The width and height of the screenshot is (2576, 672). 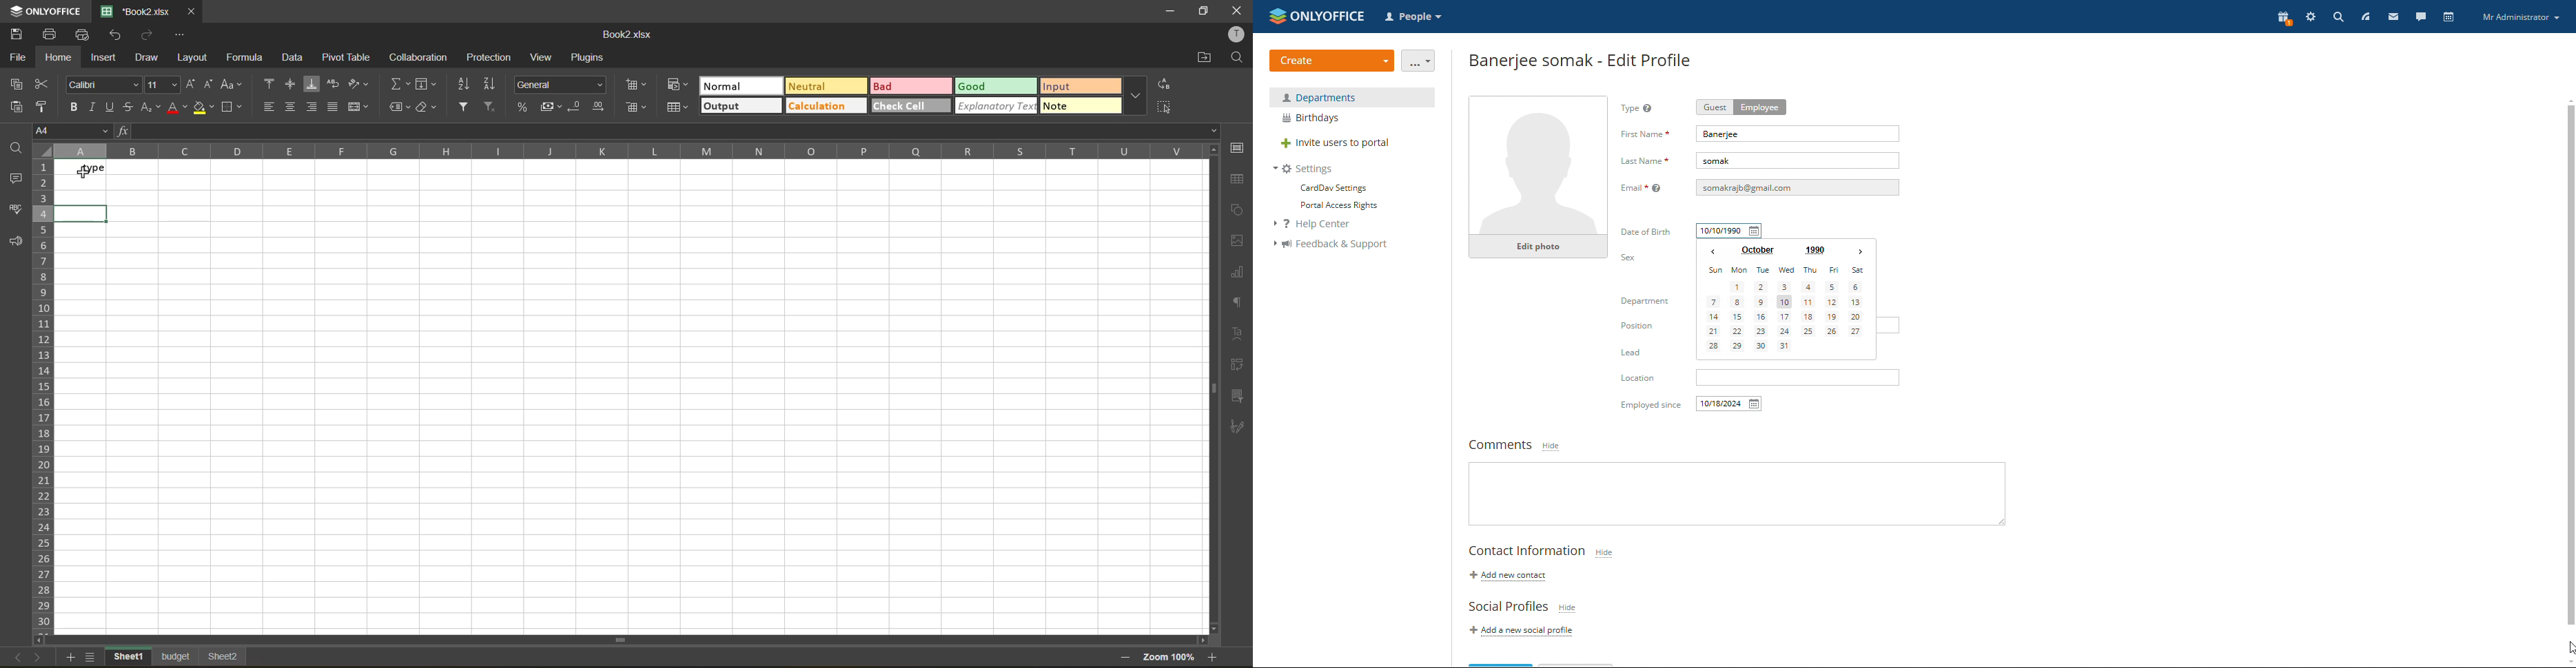 What do you see at coordinates (1238, 395) in the screenshot?
I see `slicer` at bounding box center [1238, 395].